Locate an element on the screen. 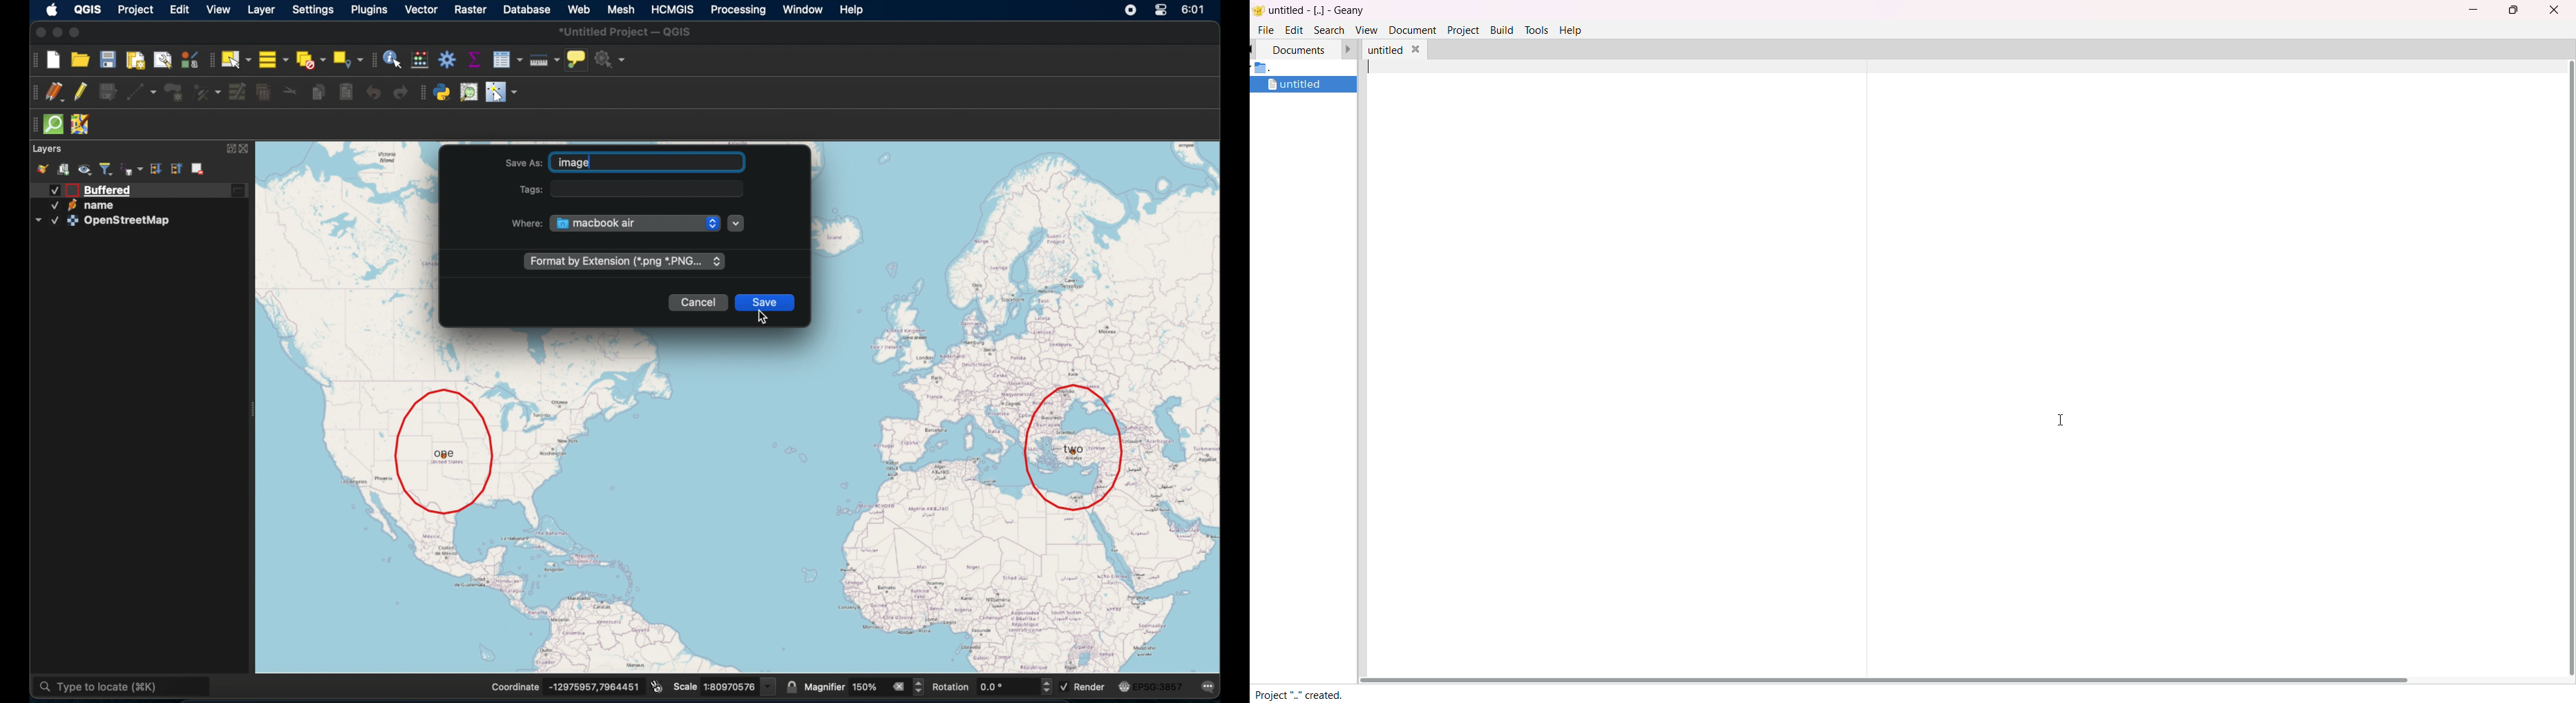  digitize with segment is located at coordinates (143, 91).